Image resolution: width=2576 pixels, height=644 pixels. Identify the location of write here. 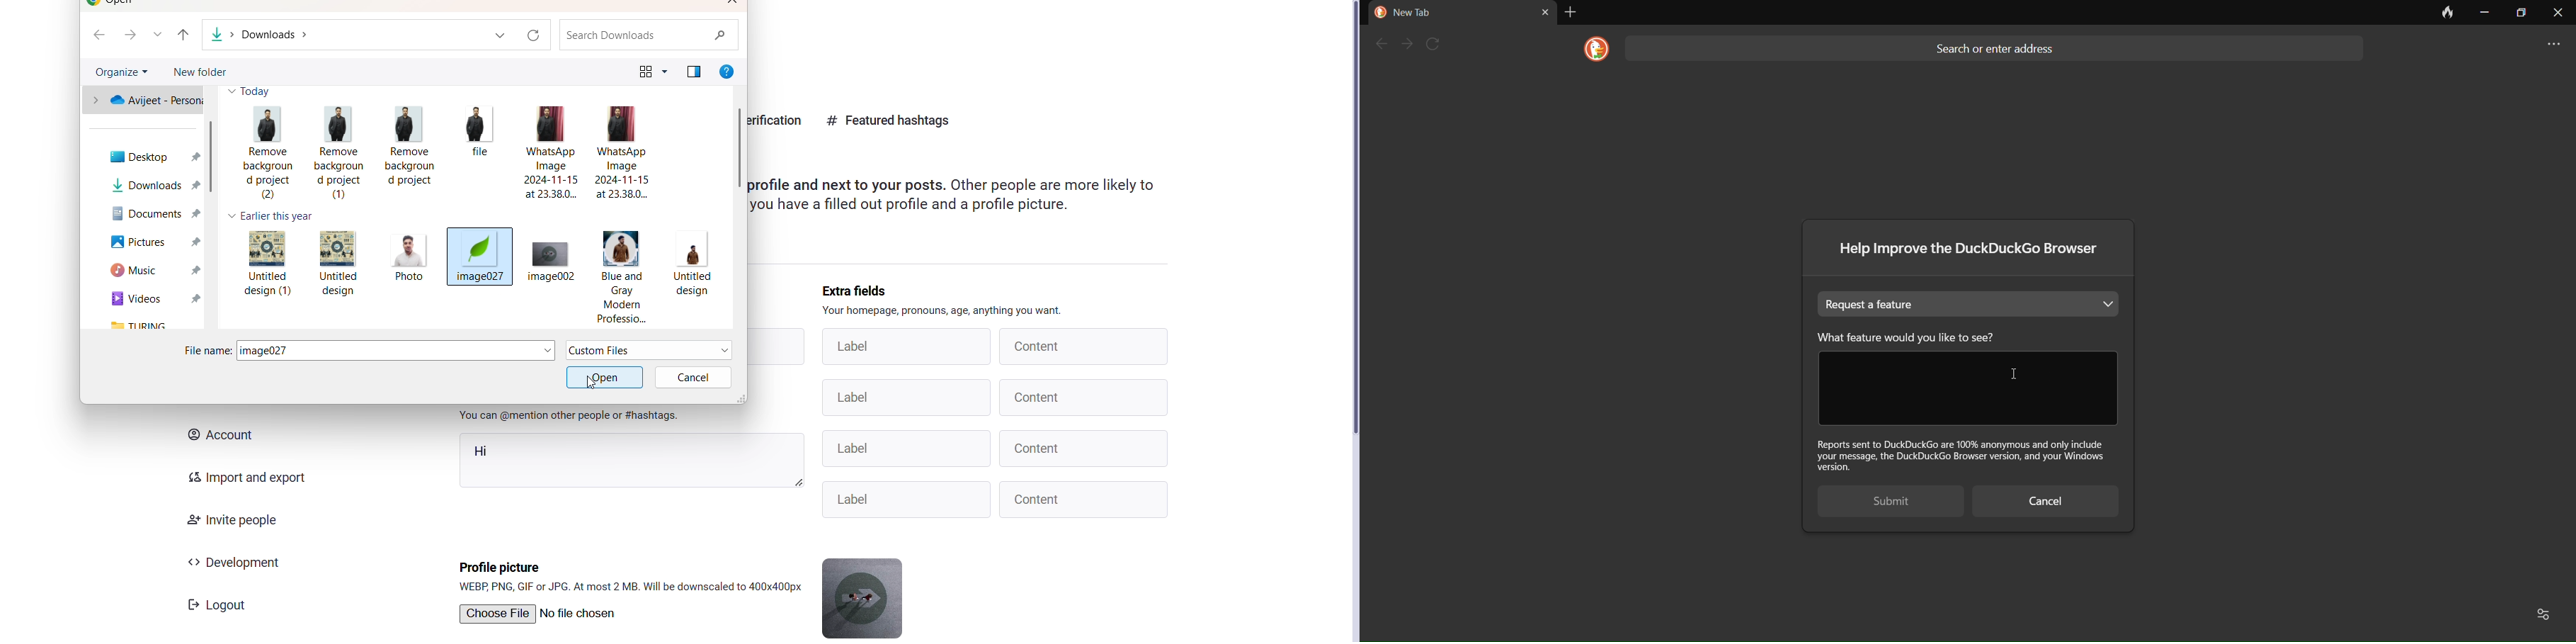
(1967, 389).